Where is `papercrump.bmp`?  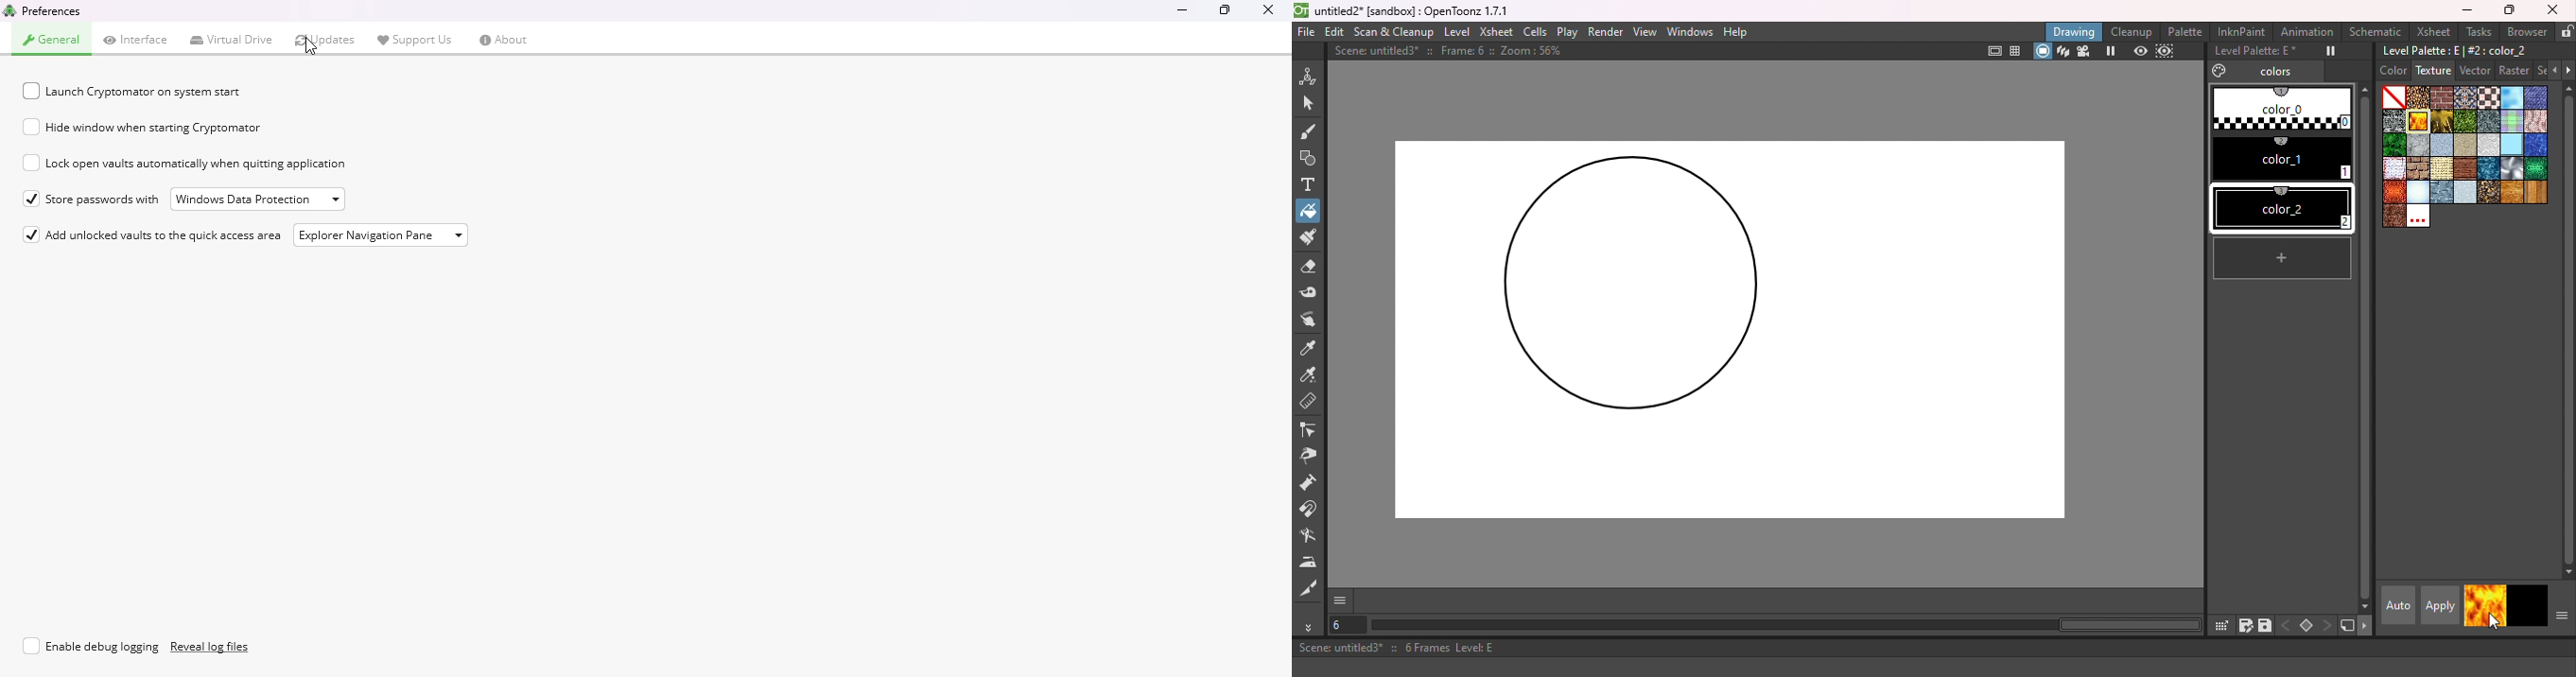
papercrump.bmp is located at coordinates (2489, 144).